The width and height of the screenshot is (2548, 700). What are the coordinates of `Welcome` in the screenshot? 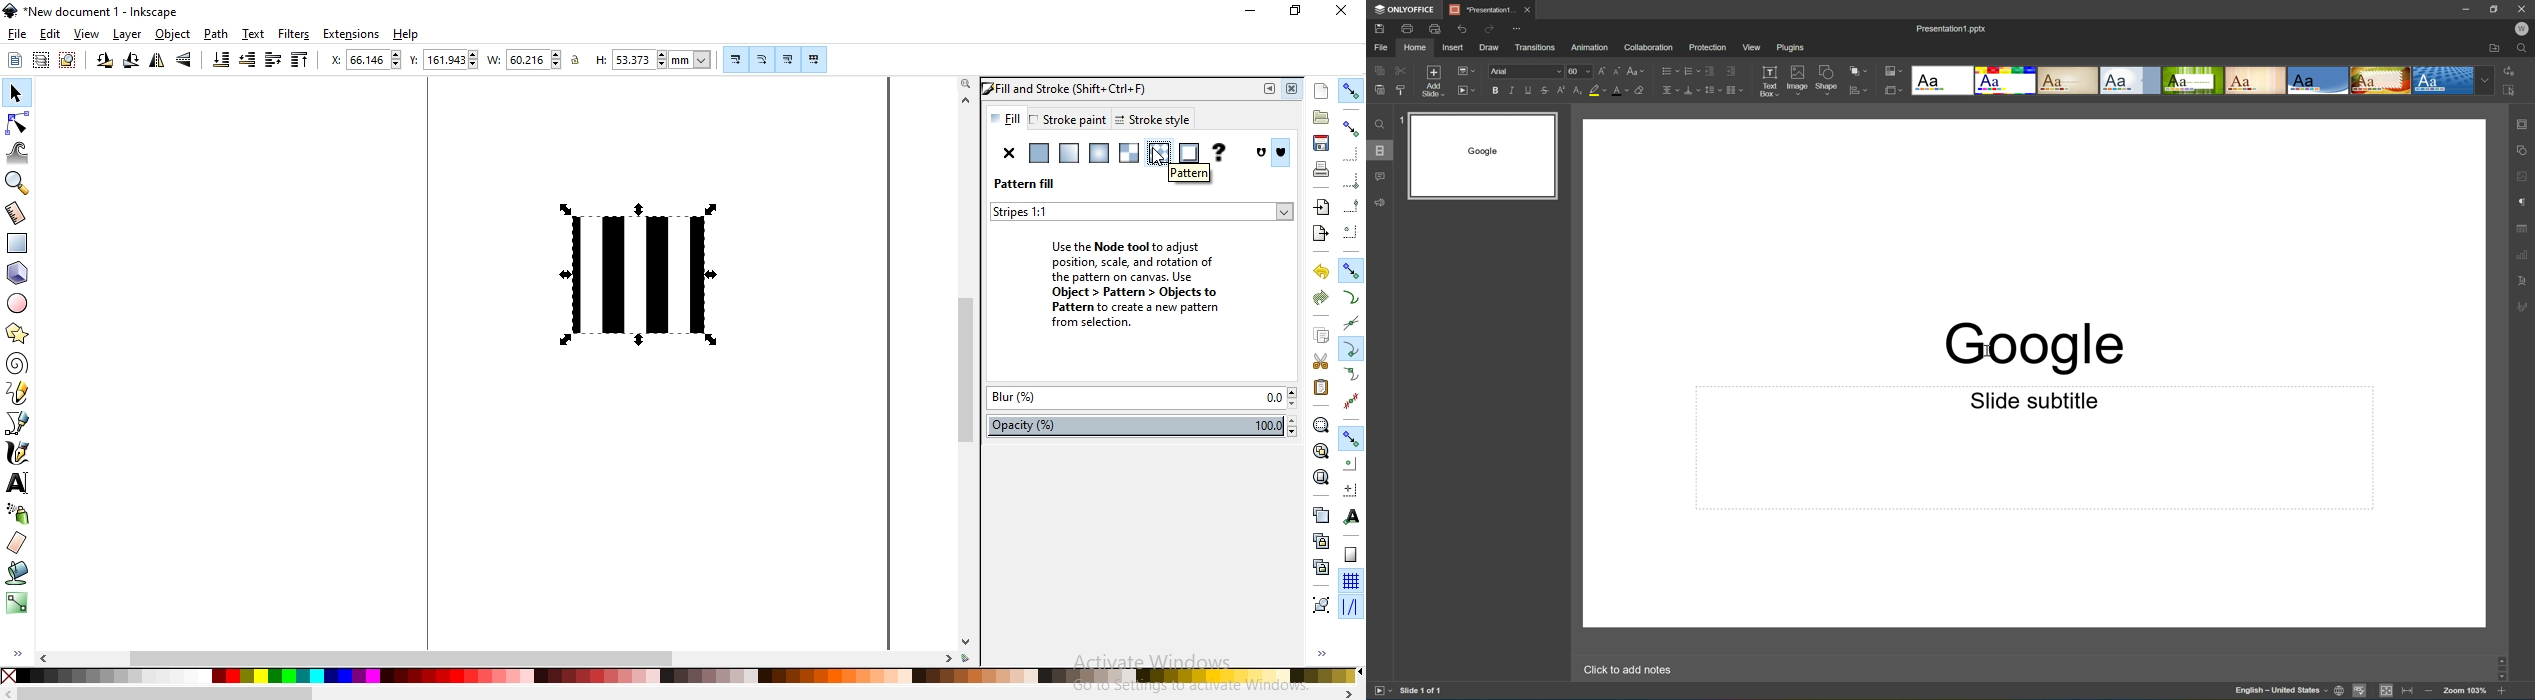 It's located at (2522, 29).